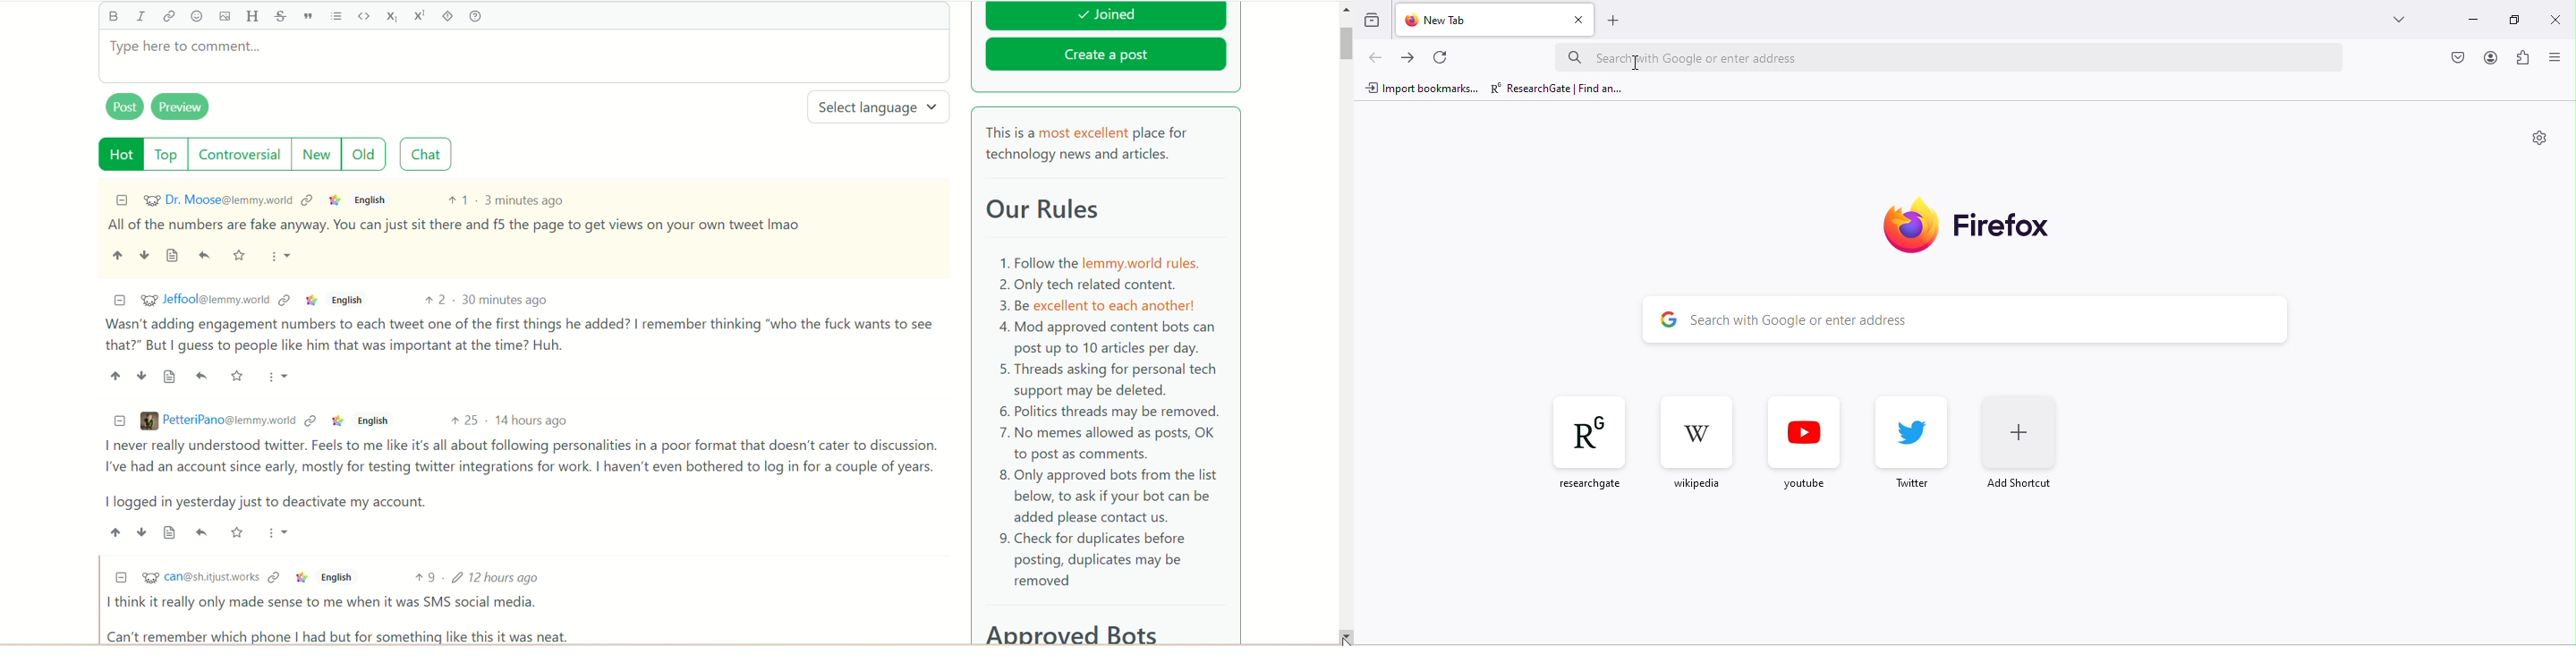 The width and height of the screenshot is (2576, 672). Describe the element at coordinates (173, 256) in the screenshot. I see `Source` at that location.